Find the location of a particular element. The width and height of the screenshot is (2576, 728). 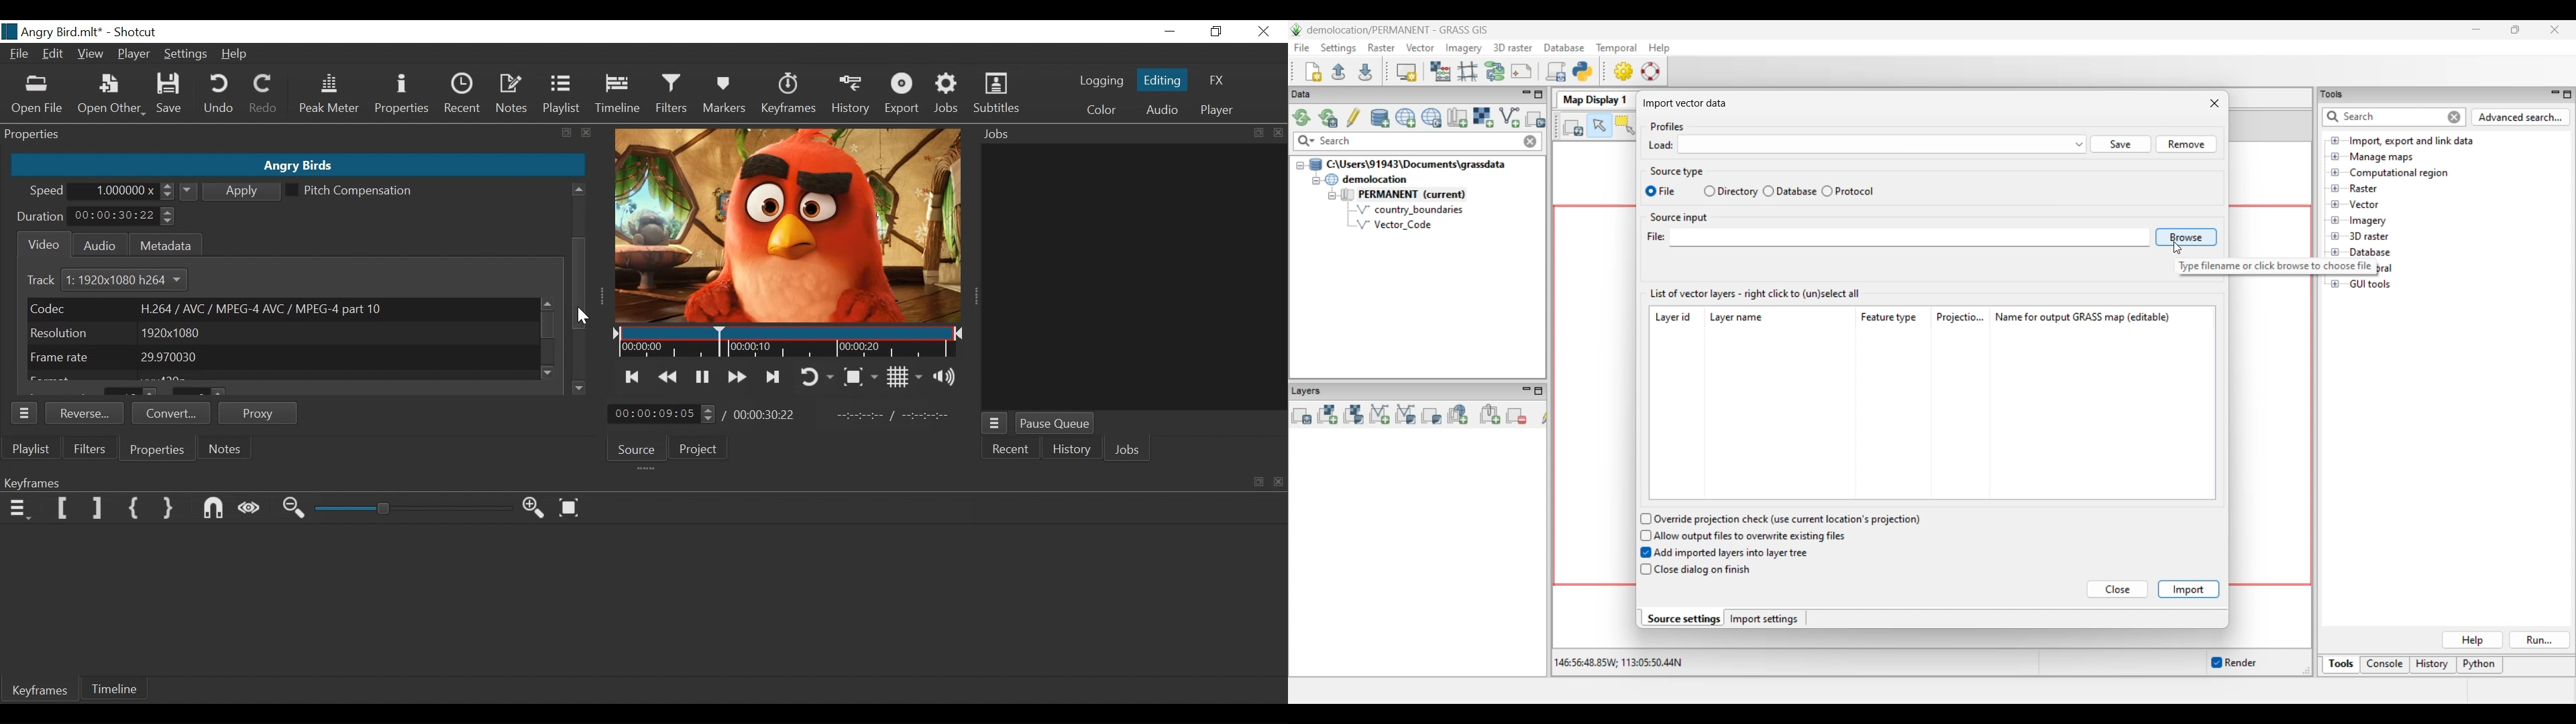

Codec is located at coordinates (280, 308).